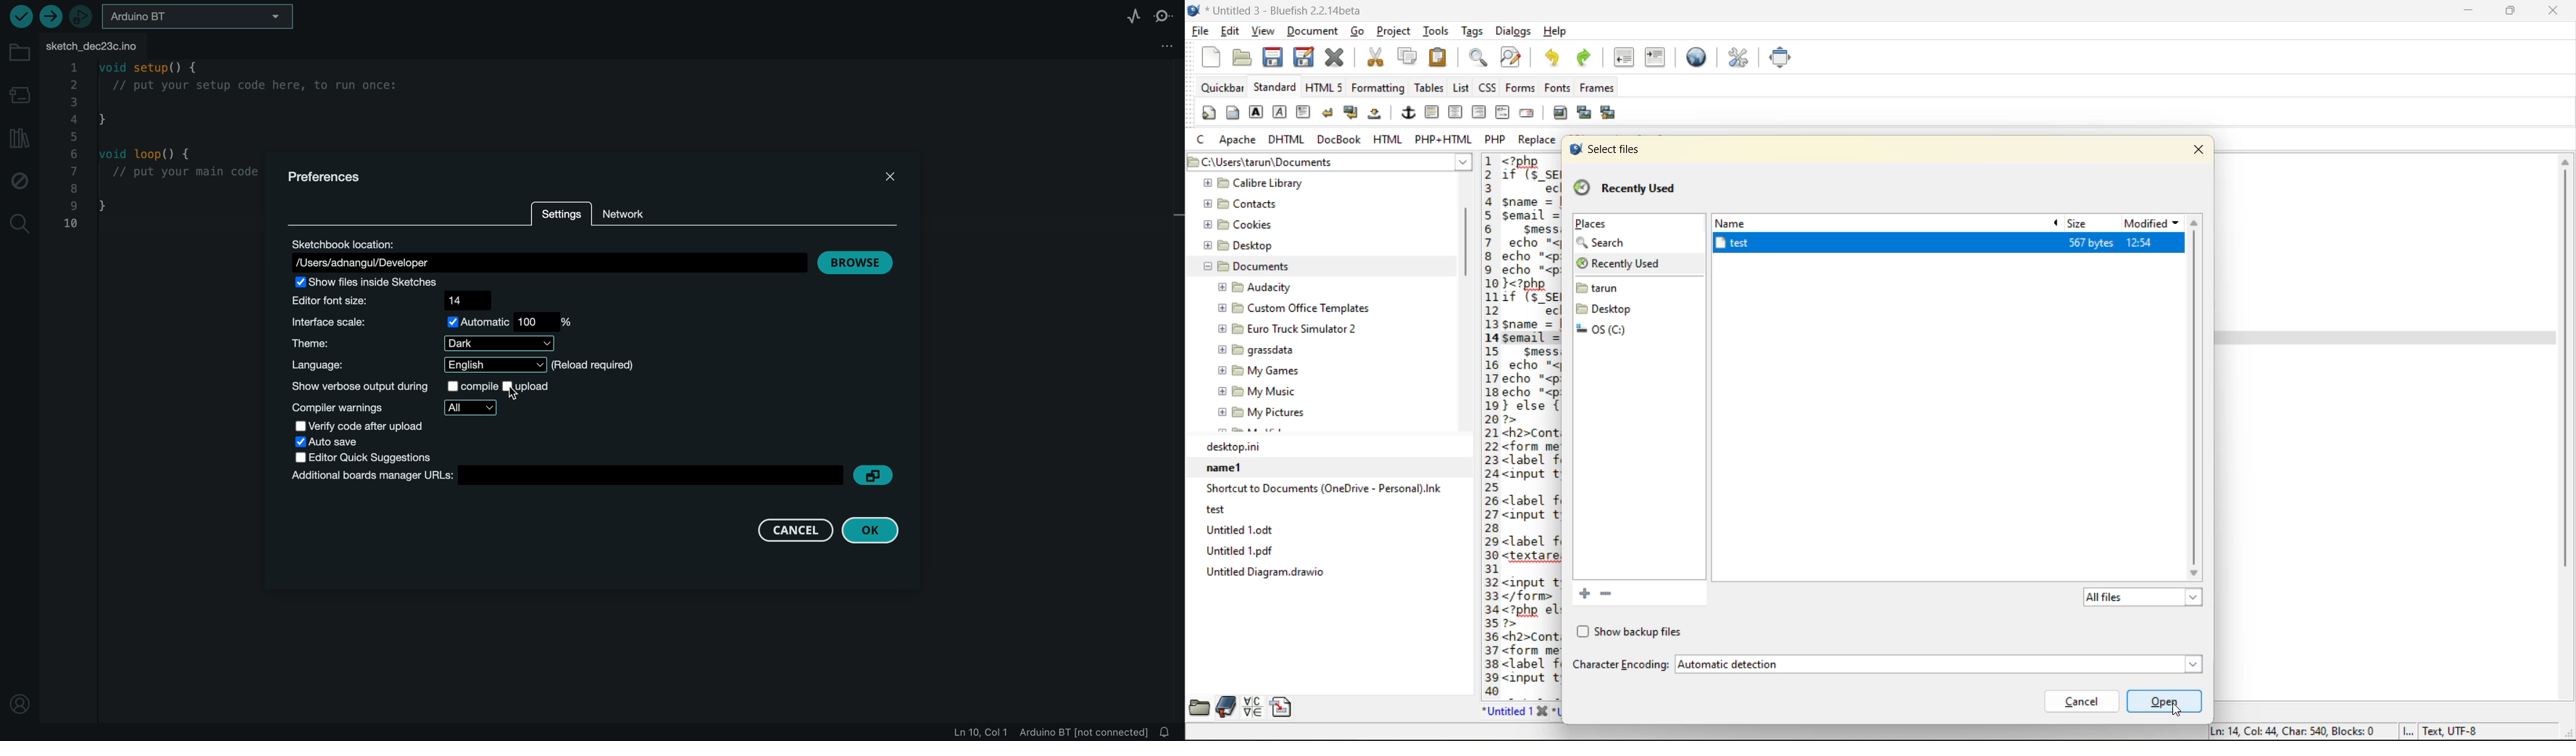 Image resolution: width=2576 pixels, height=756 pixels. Describe the element at coordinates (1539, 140) in the screenshot. I see `replace` at that location.